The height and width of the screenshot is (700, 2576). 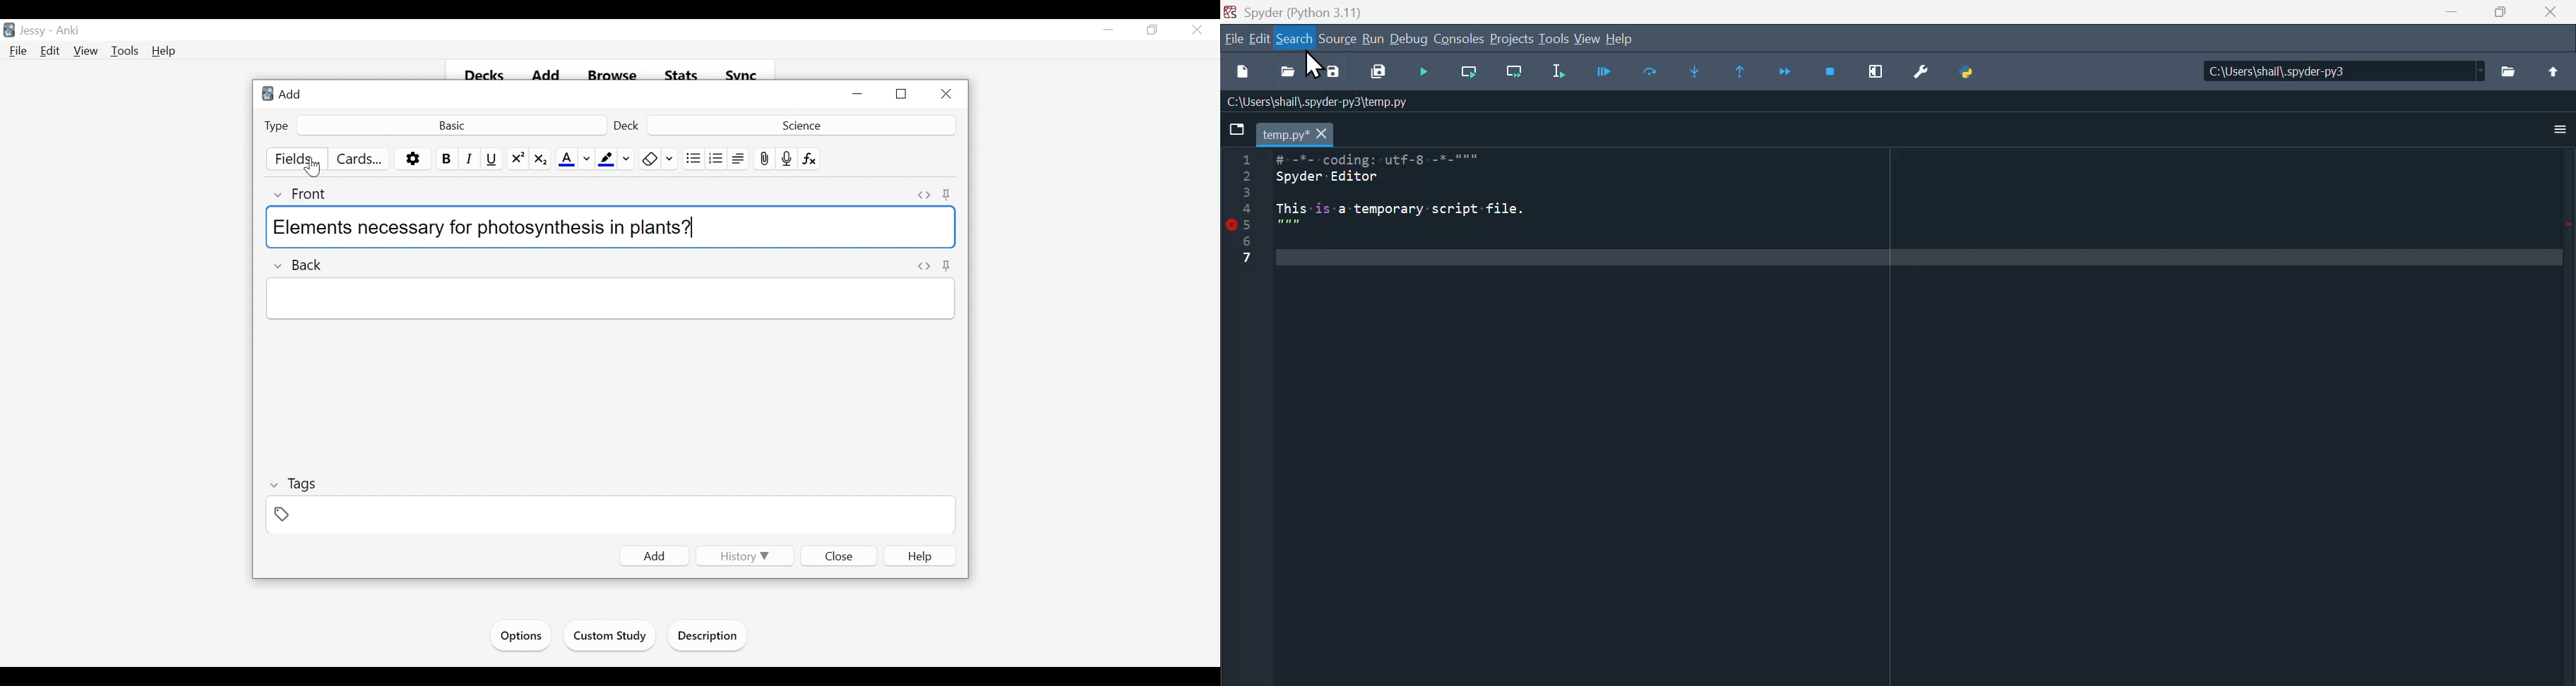 What do you see at coordinates (711, 637) in the screenshot?
I see `Description` at bounding box center [711, 637].